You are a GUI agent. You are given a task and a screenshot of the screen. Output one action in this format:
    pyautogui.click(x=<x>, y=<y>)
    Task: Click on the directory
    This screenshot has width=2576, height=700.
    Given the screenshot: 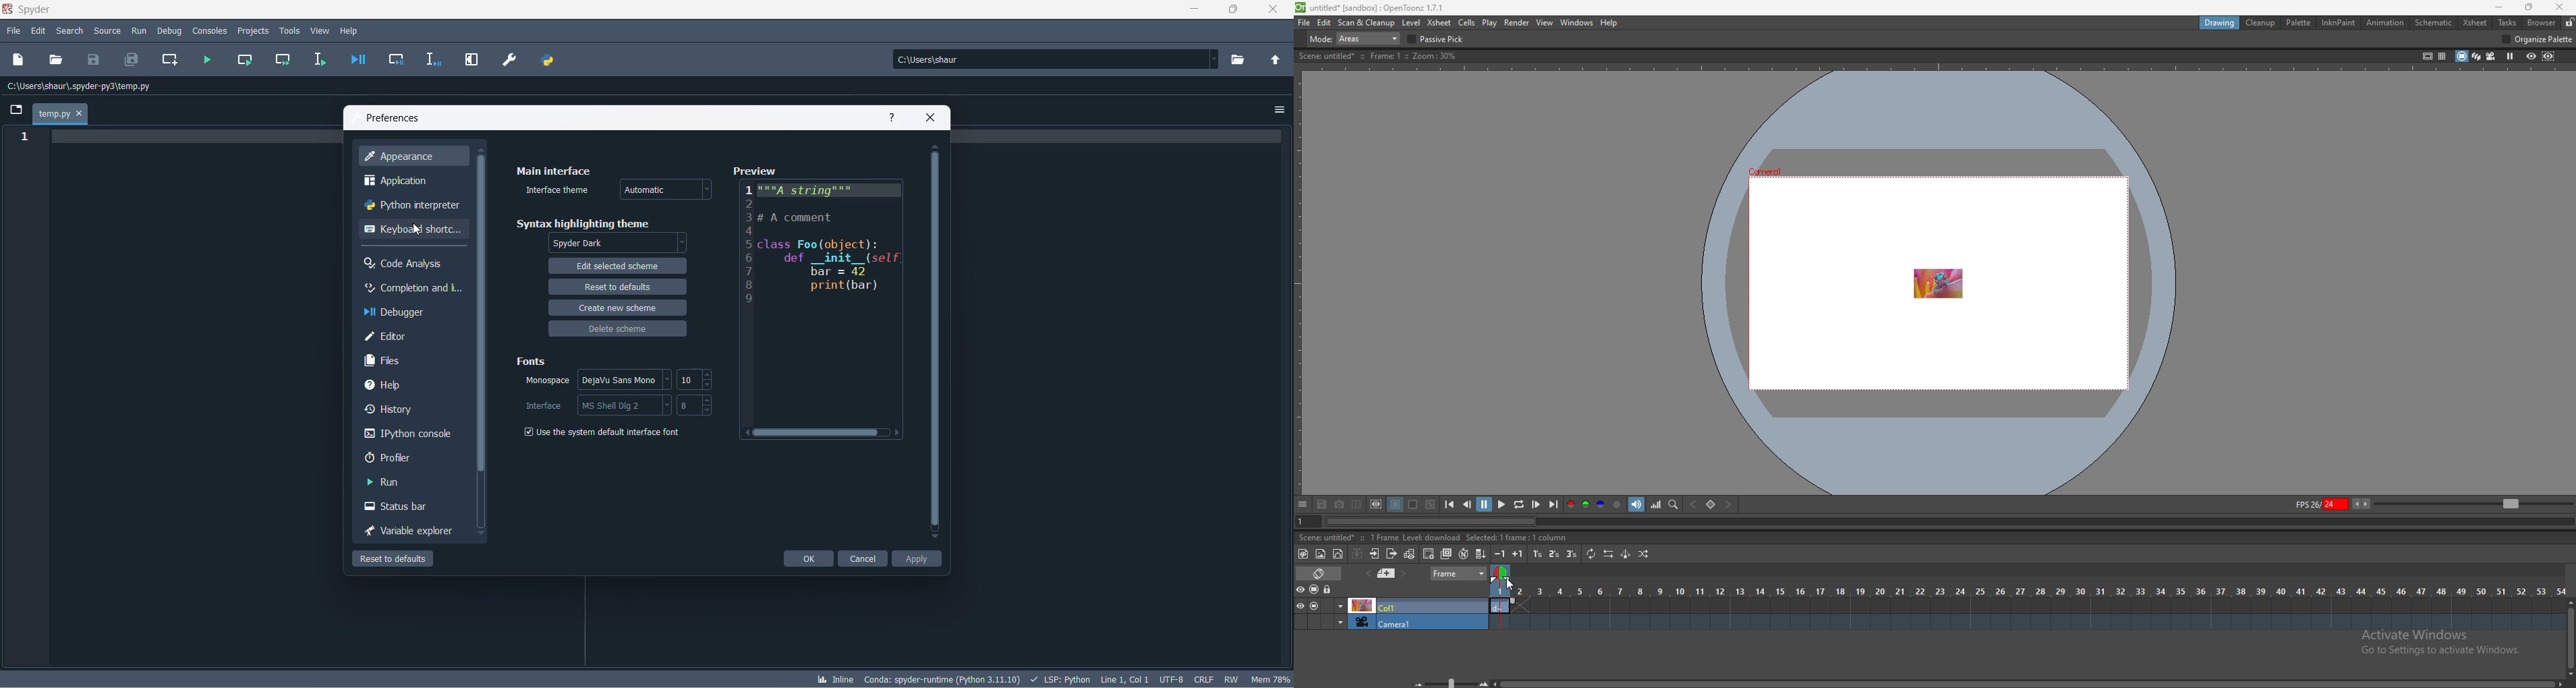 What is the action you would take?
    pyautogui.click(x=1241, y=60)
    